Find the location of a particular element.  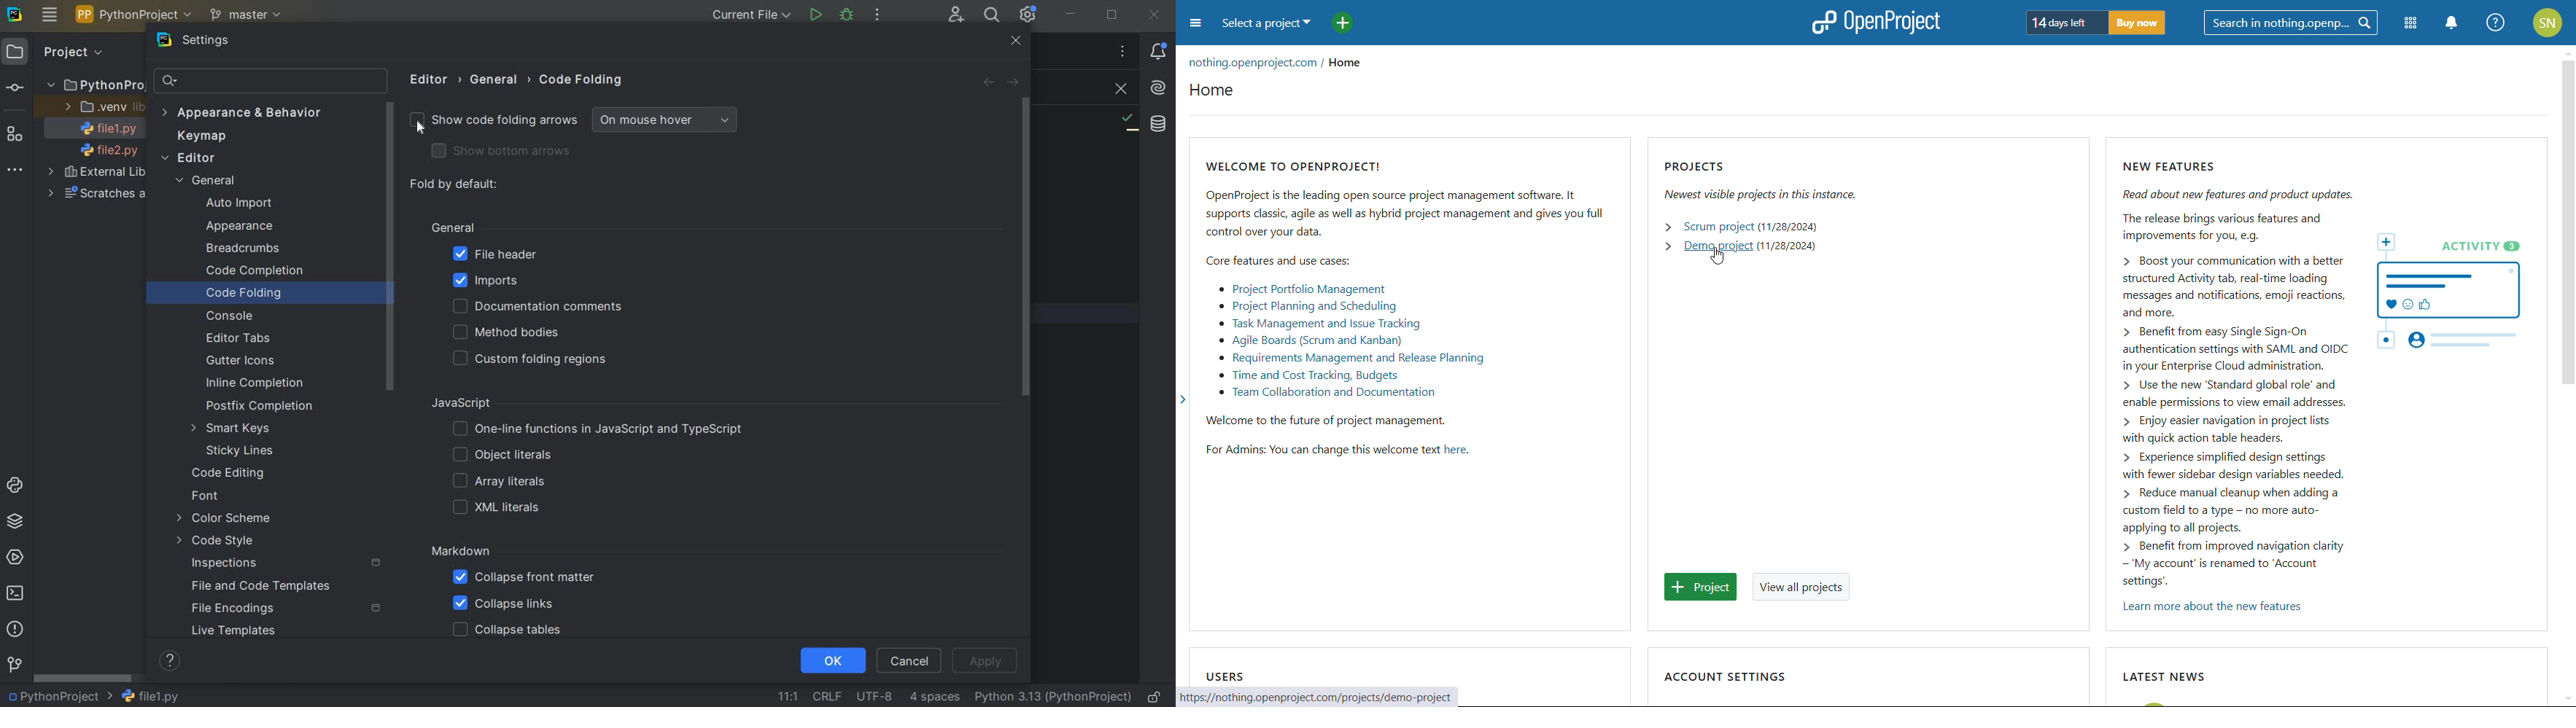

FOLD BY DEFAULT is located at coordinates (455, 185).